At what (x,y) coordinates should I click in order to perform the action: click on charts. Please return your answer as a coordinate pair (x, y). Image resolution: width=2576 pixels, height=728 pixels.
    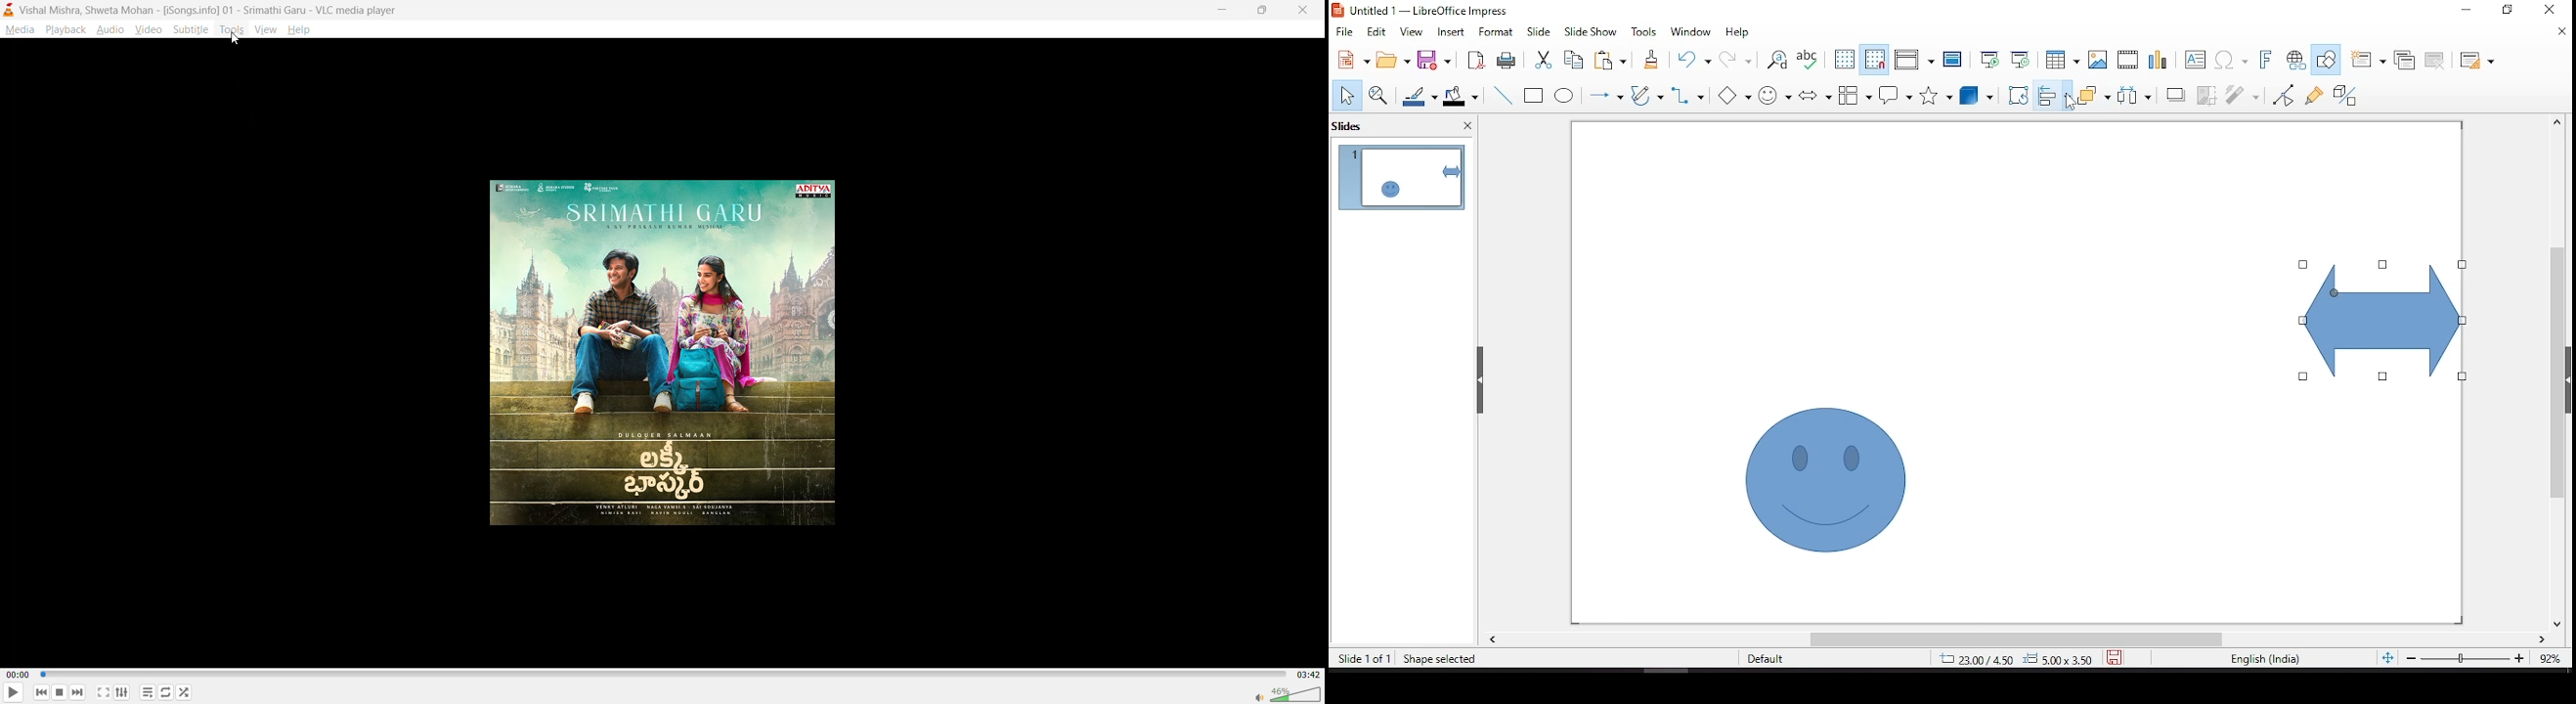
    Looking at the image, I should click on (2161, 62).